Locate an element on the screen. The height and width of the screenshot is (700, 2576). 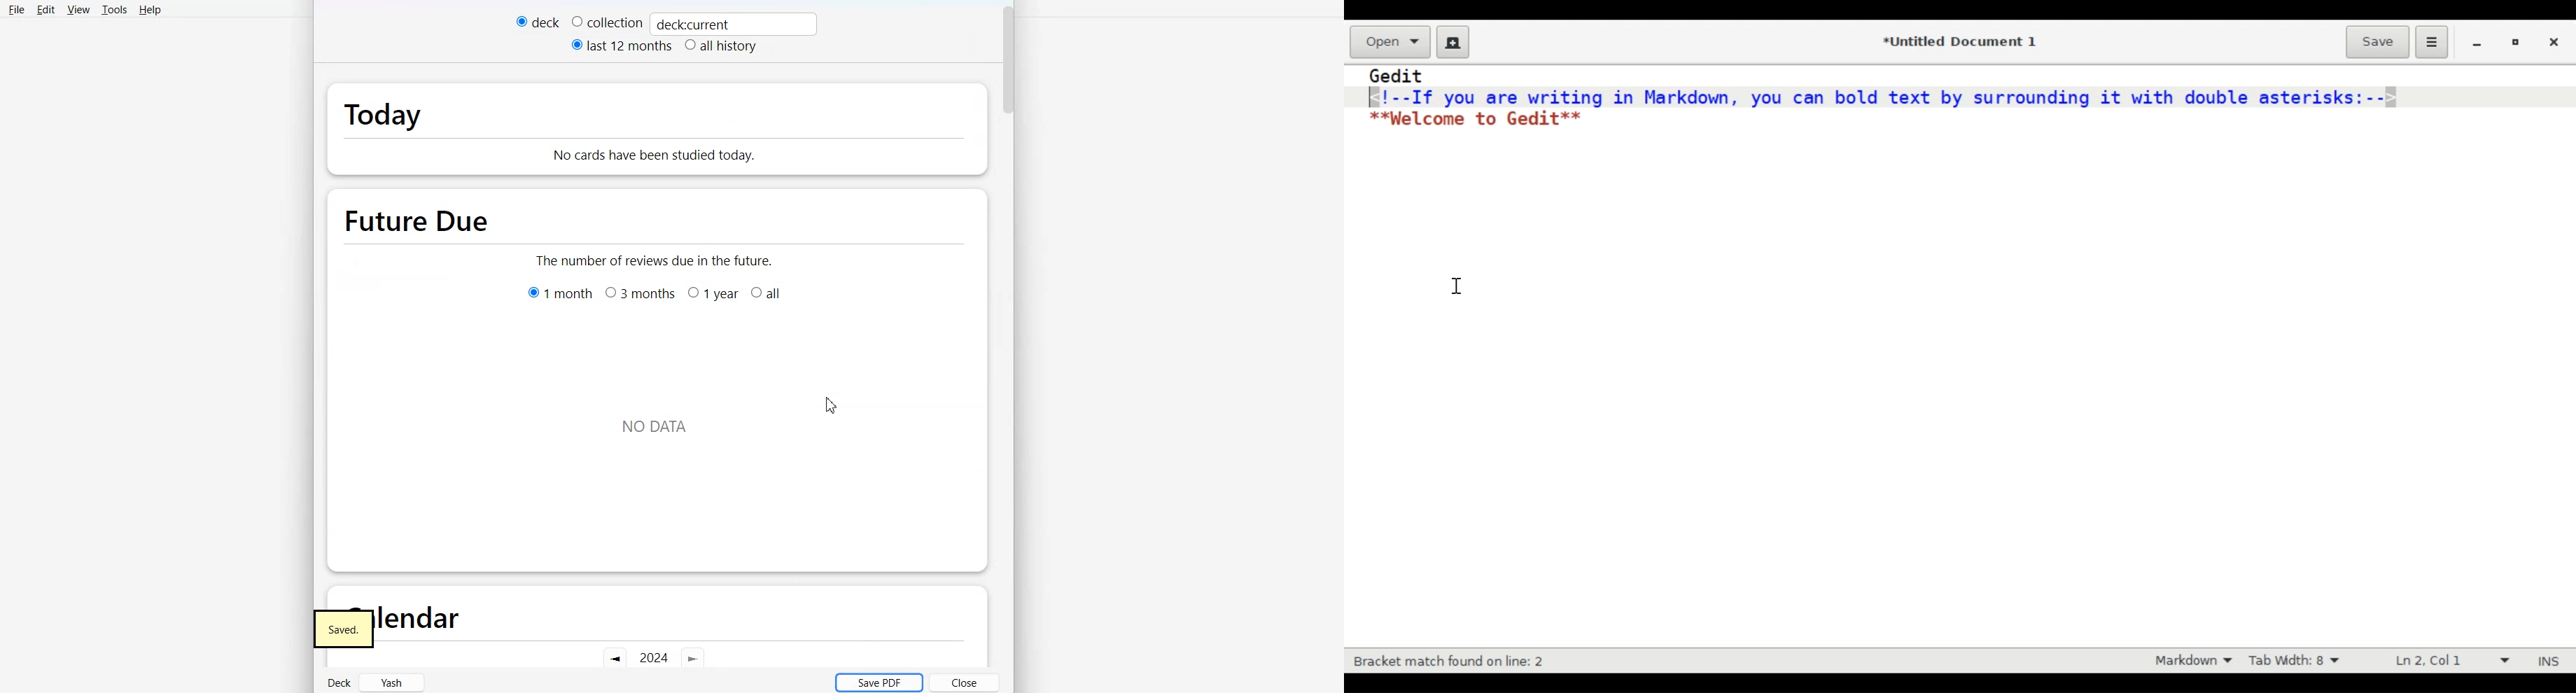
All History is located at coordinates (720, 47).